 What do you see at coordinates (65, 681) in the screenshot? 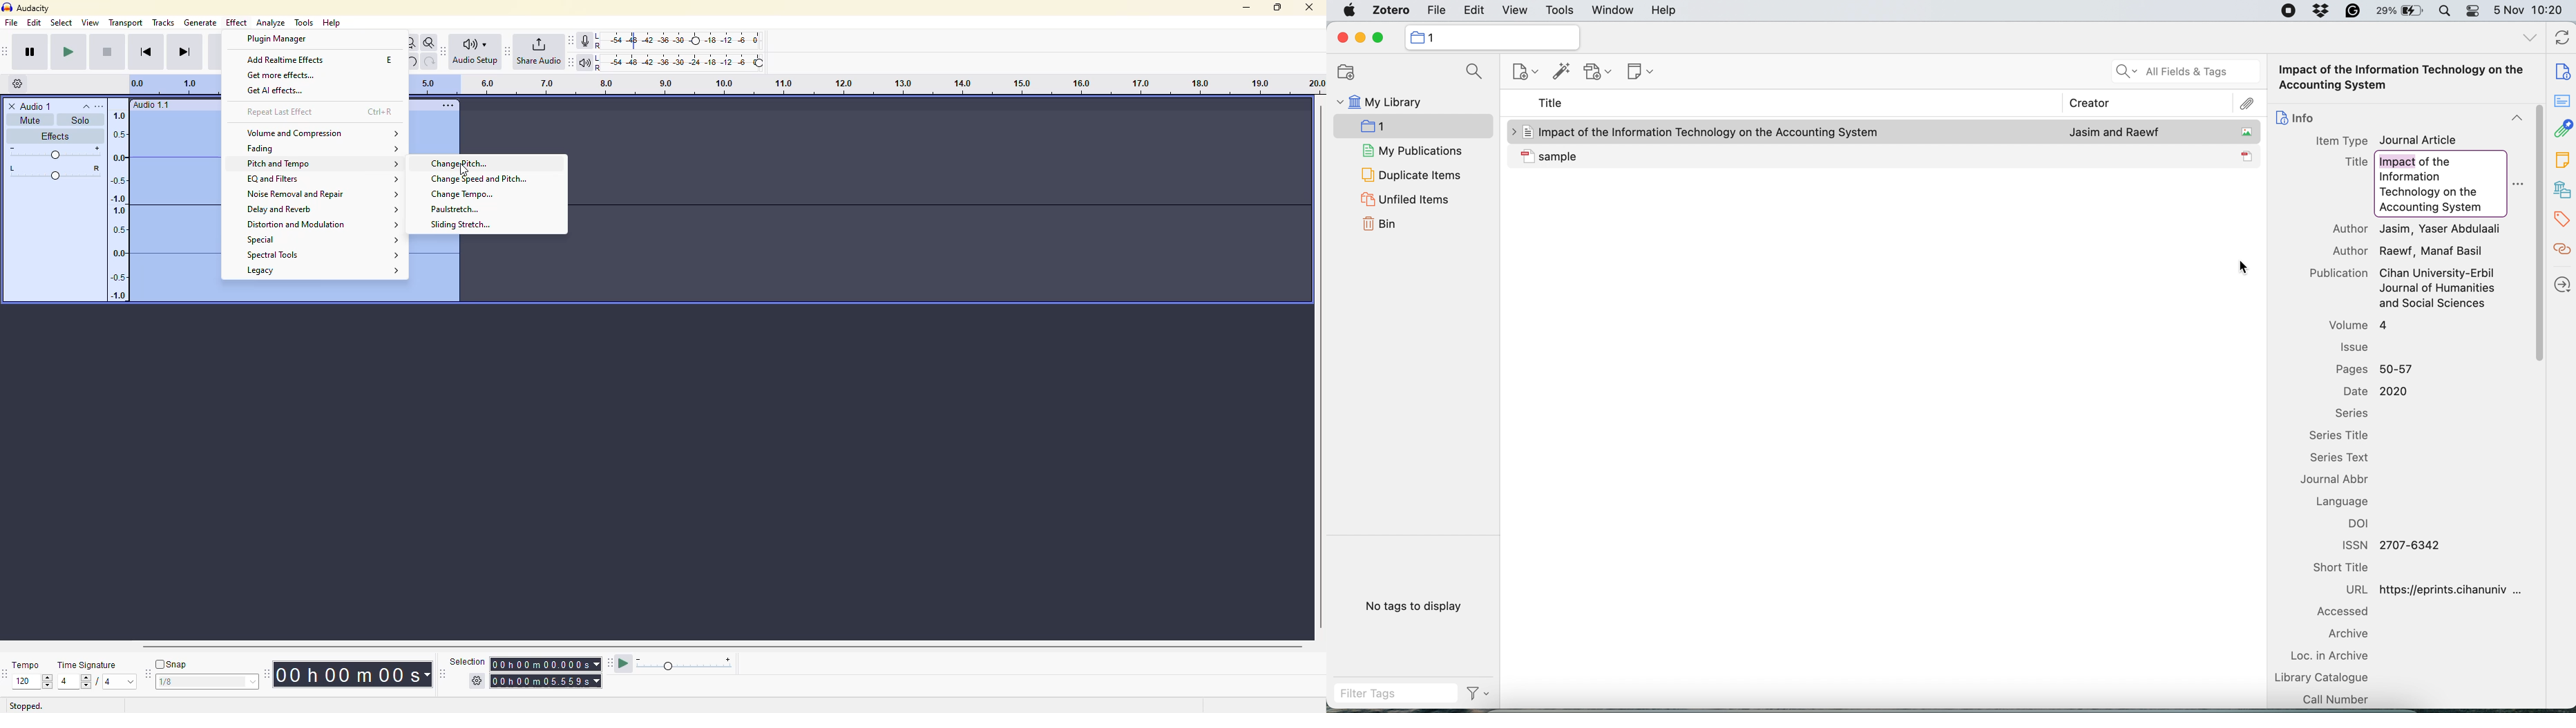
I see `4` at bounding box center [65, 681].